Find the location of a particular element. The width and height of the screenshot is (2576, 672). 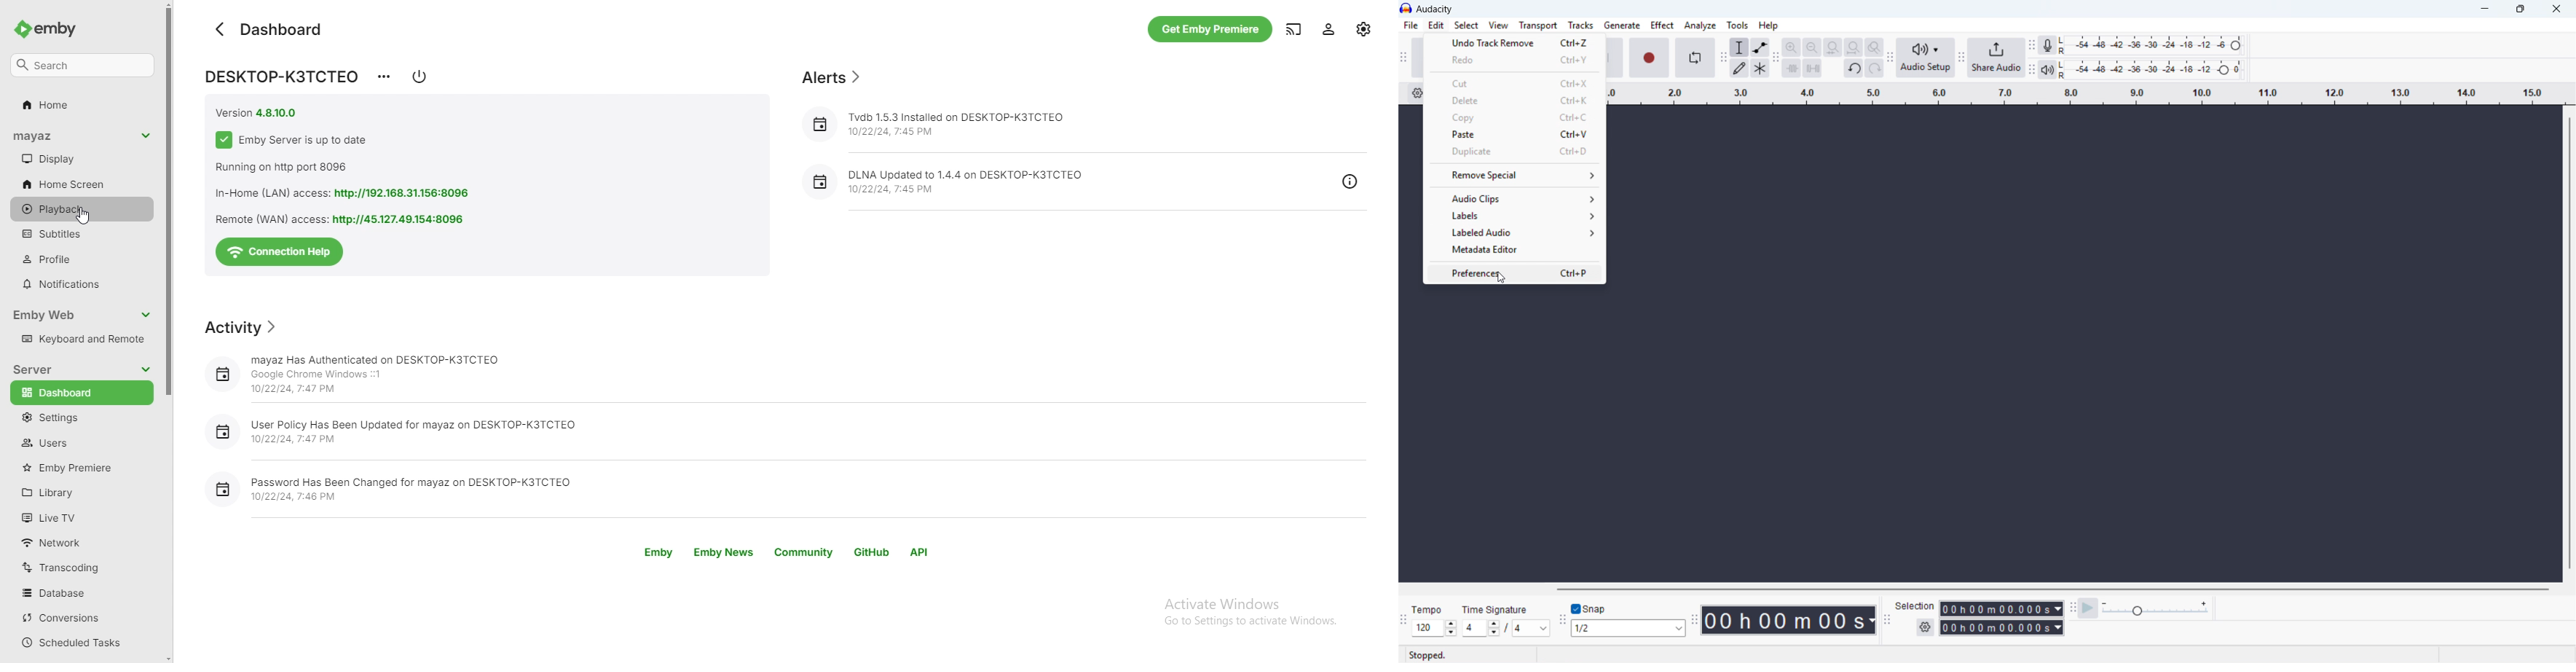

emby is located at coordinates (52, 30).